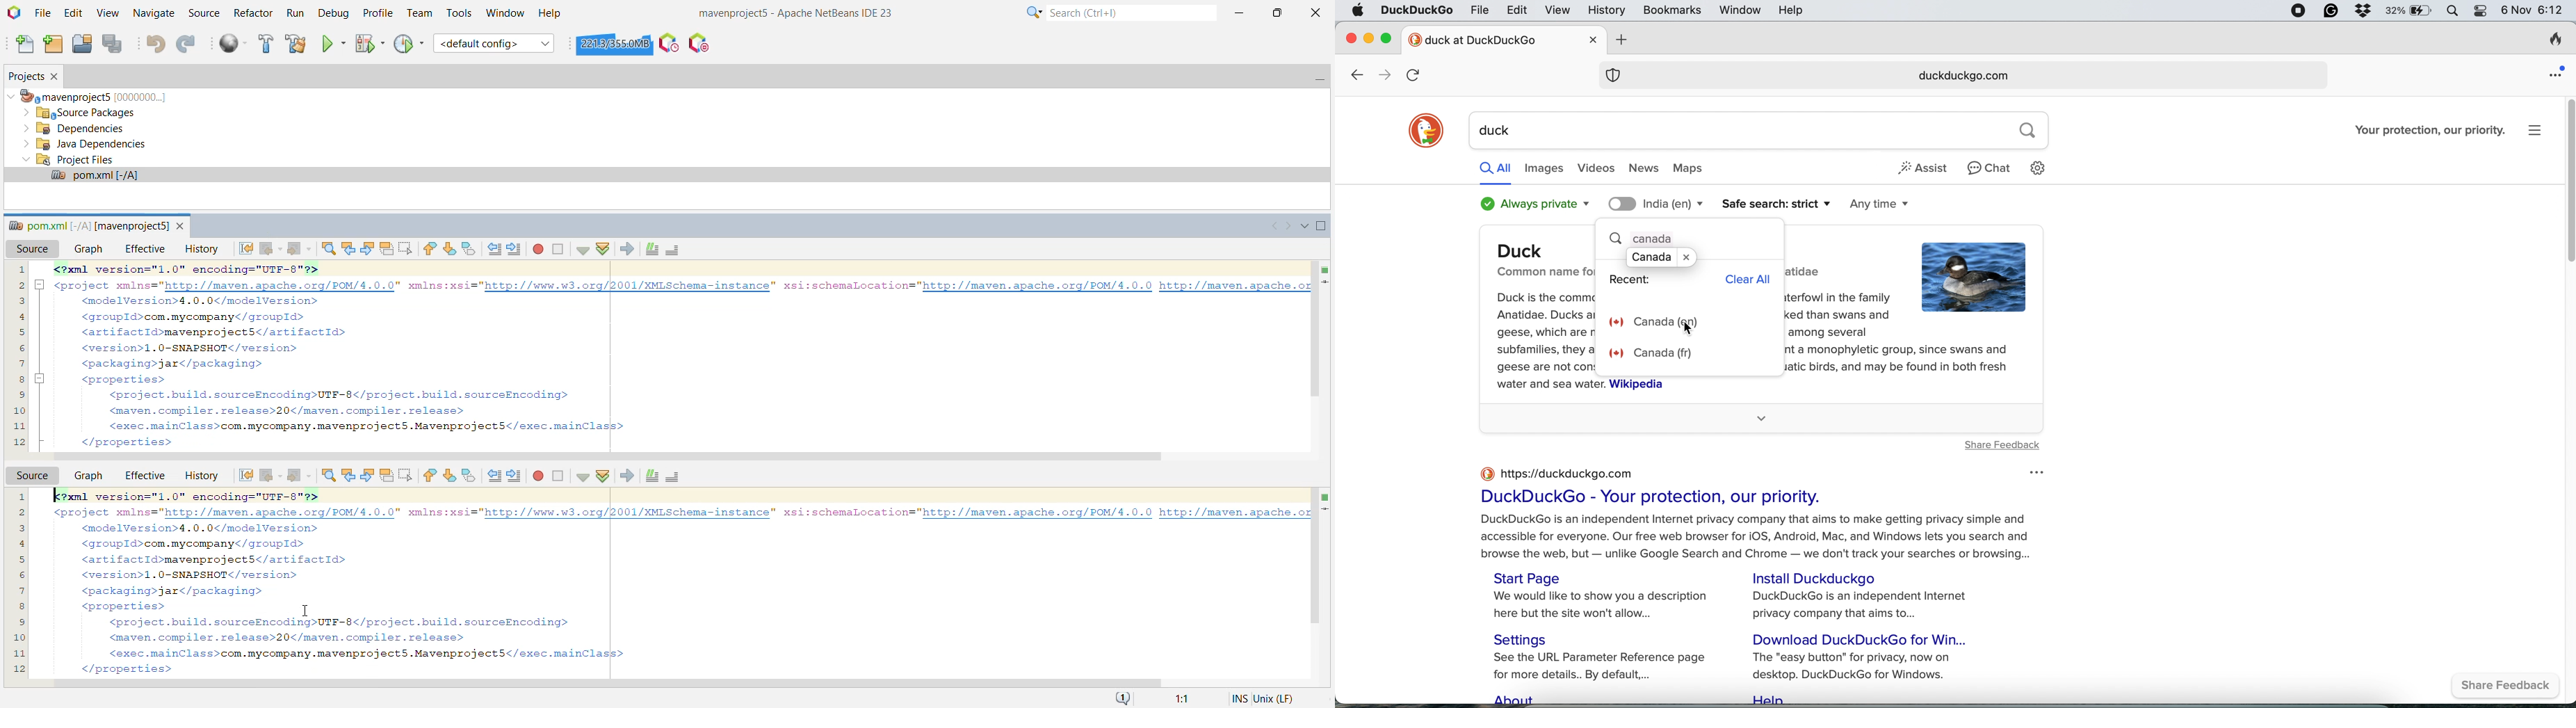 The image size is (2576, 728). I want to click on spotlight search, so click(2454, 11).